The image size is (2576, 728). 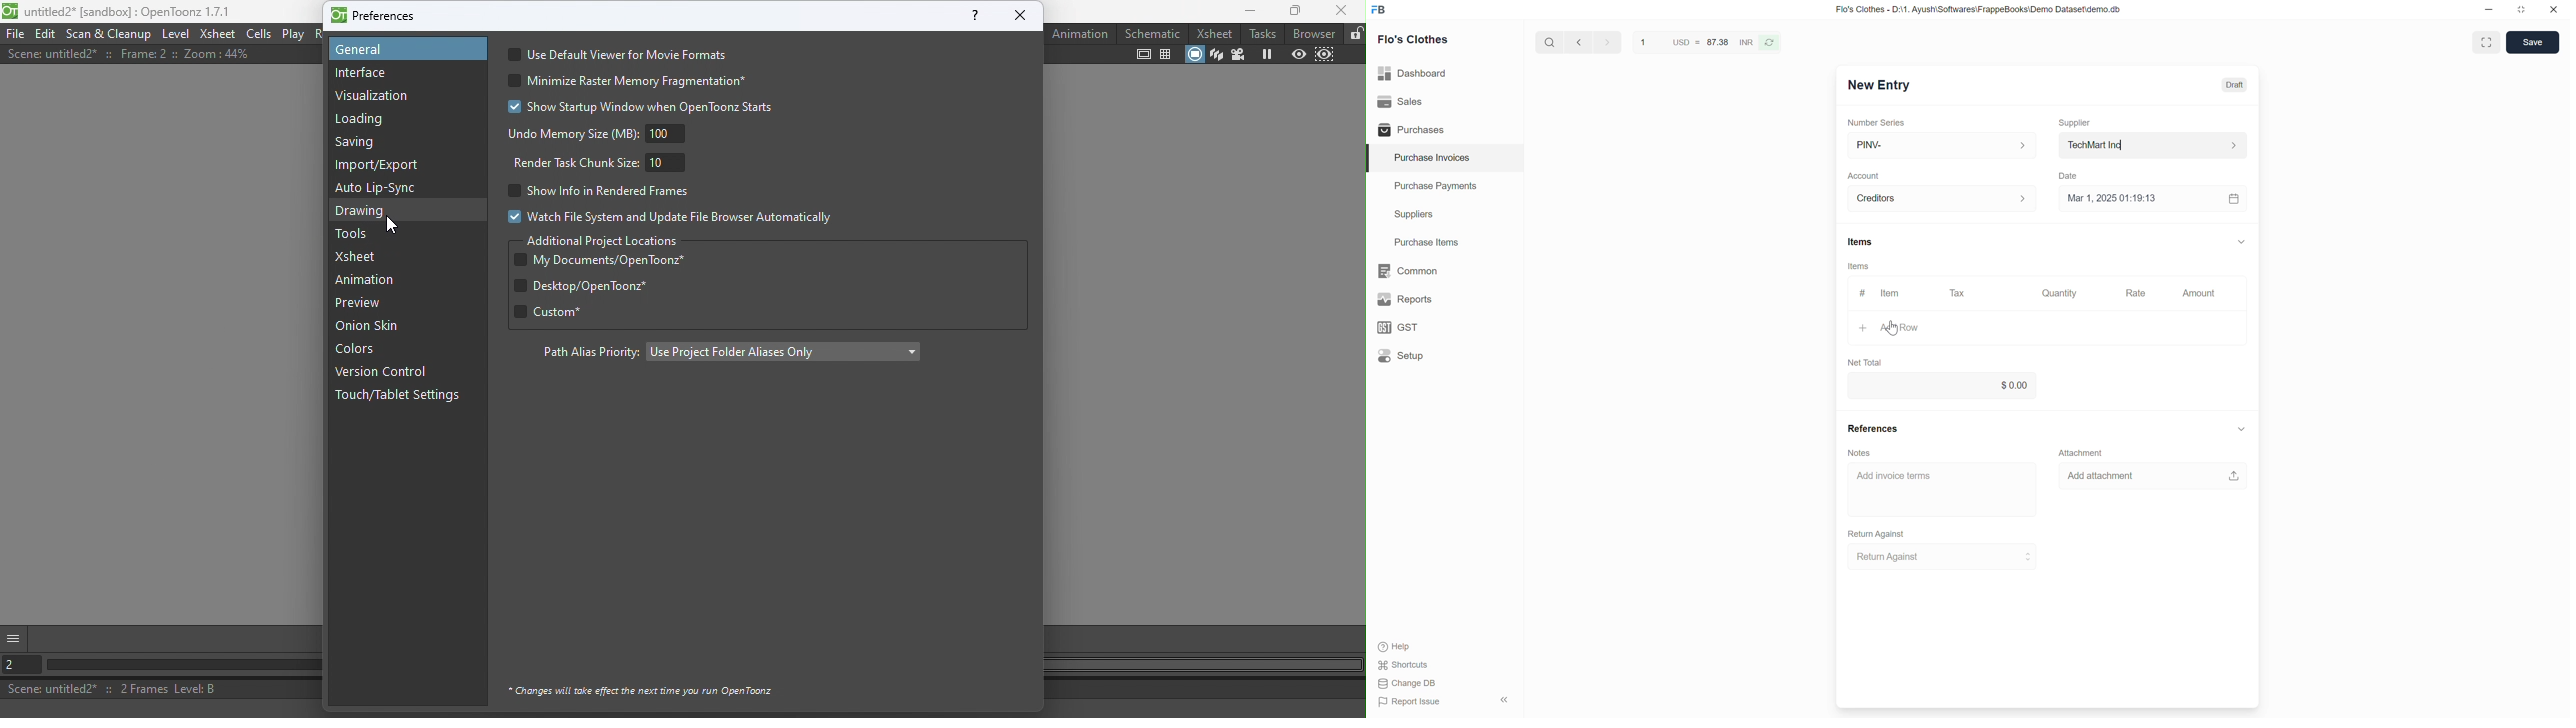 I want to click on Loading, so click(x=367, y=120).